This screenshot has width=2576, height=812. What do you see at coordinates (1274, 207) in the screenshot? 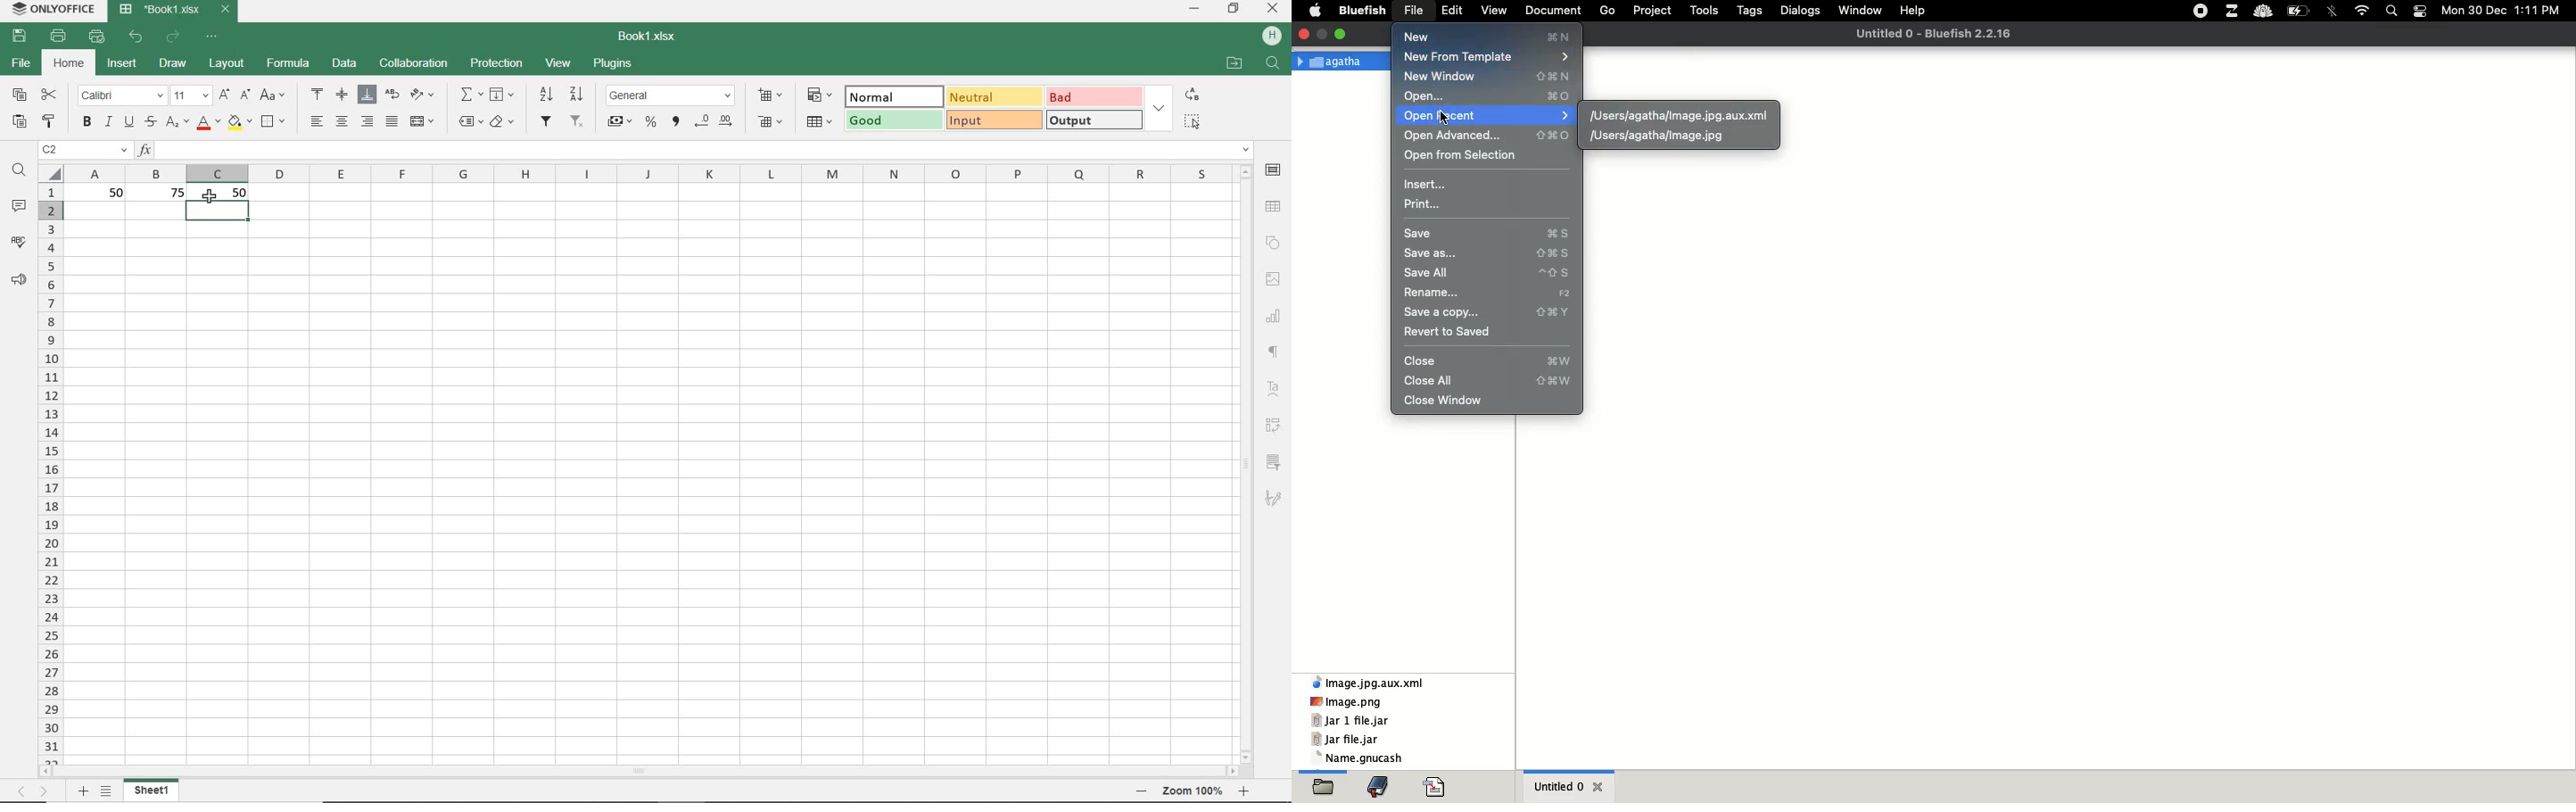
I see `table` at bounding box center [1274, 207].